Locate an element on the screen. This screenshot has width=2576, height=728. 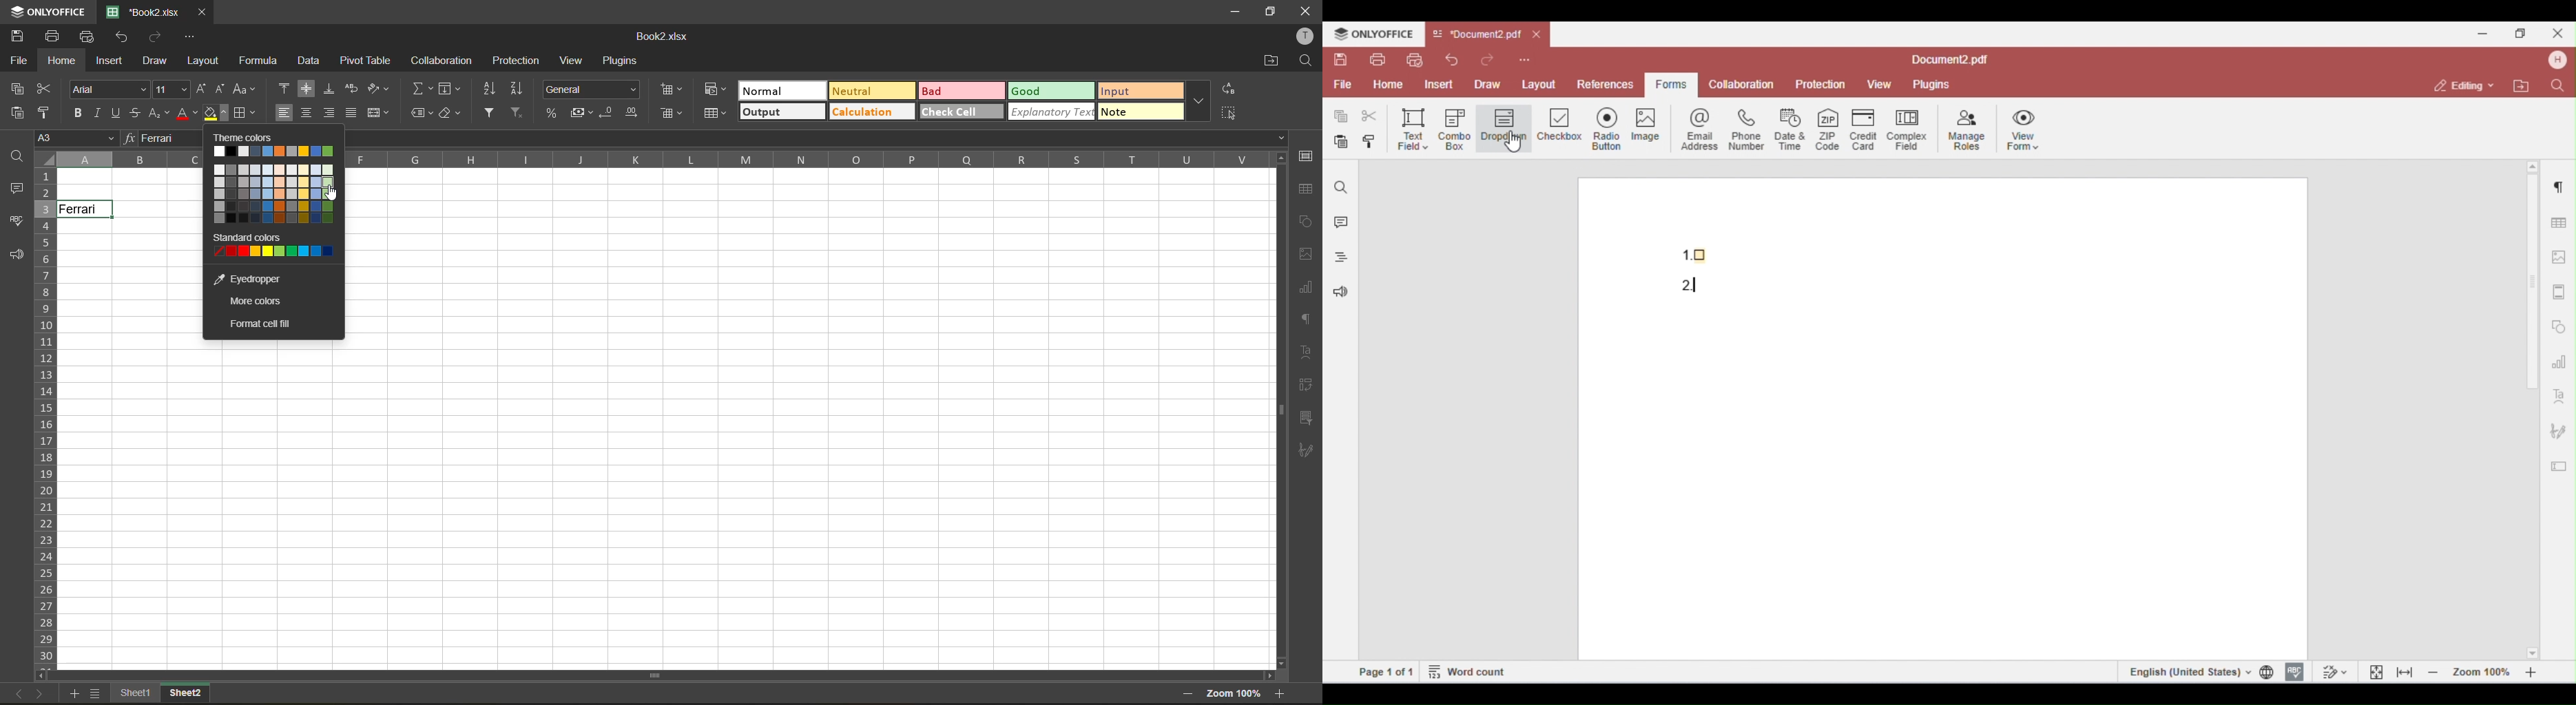
font color is located at coordinates (187, 113).